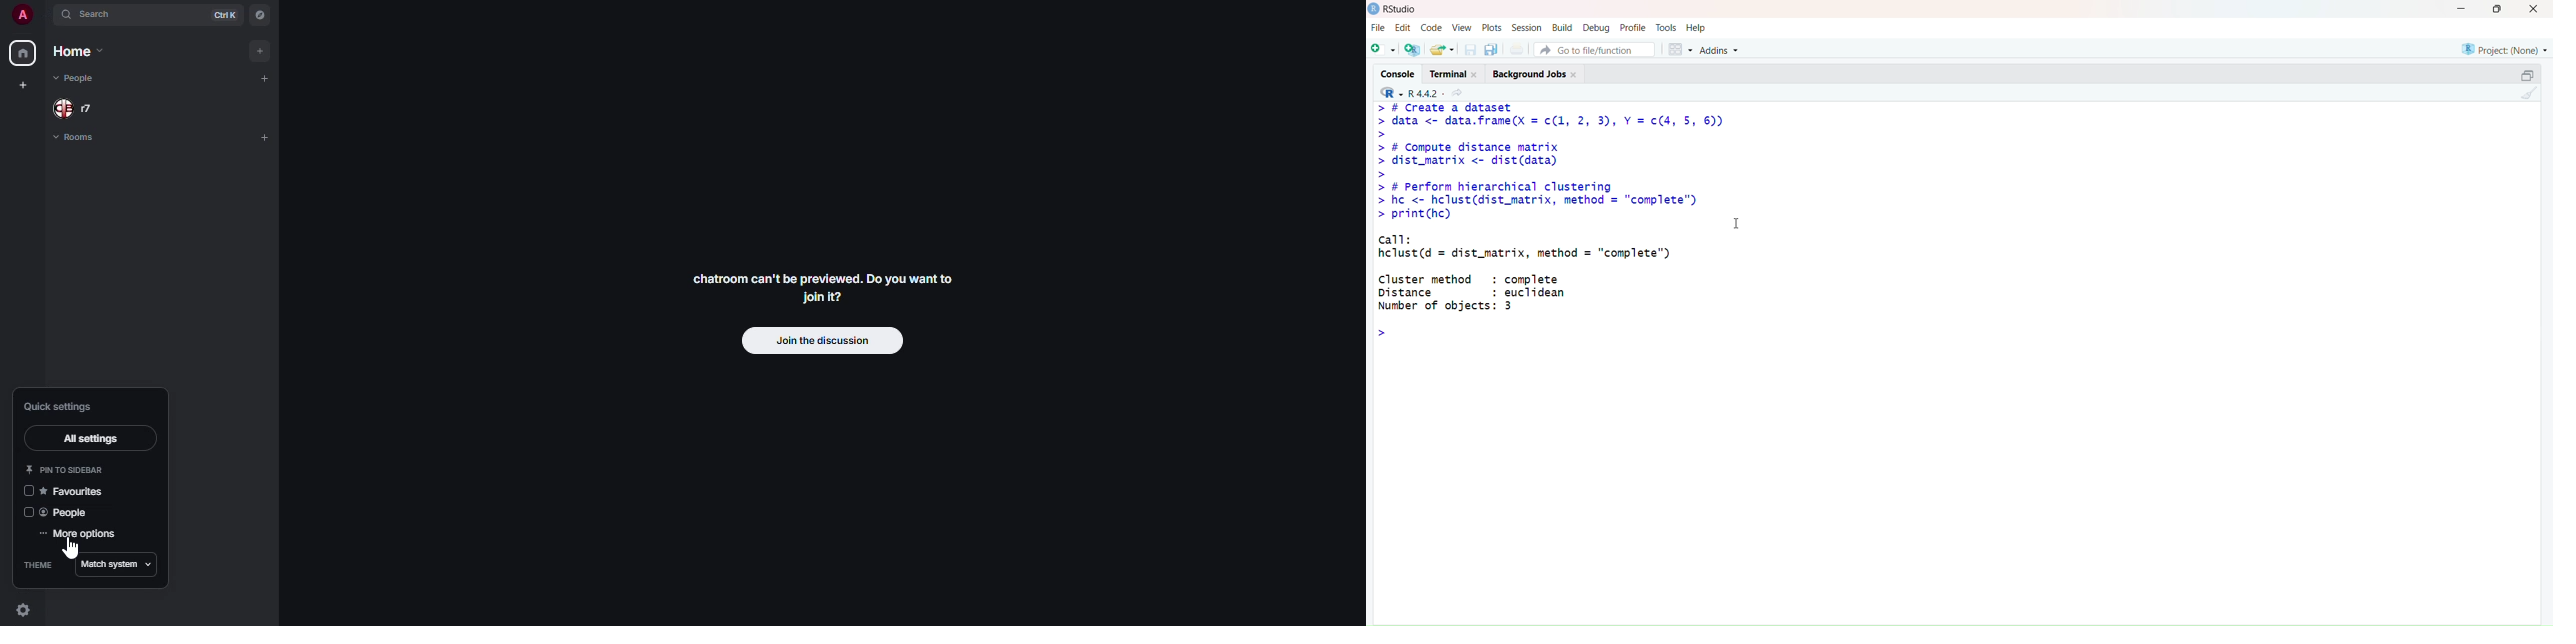  Describe the element at coordinates (1414, 48) in the screenshot. I see `Create a project` at that location.